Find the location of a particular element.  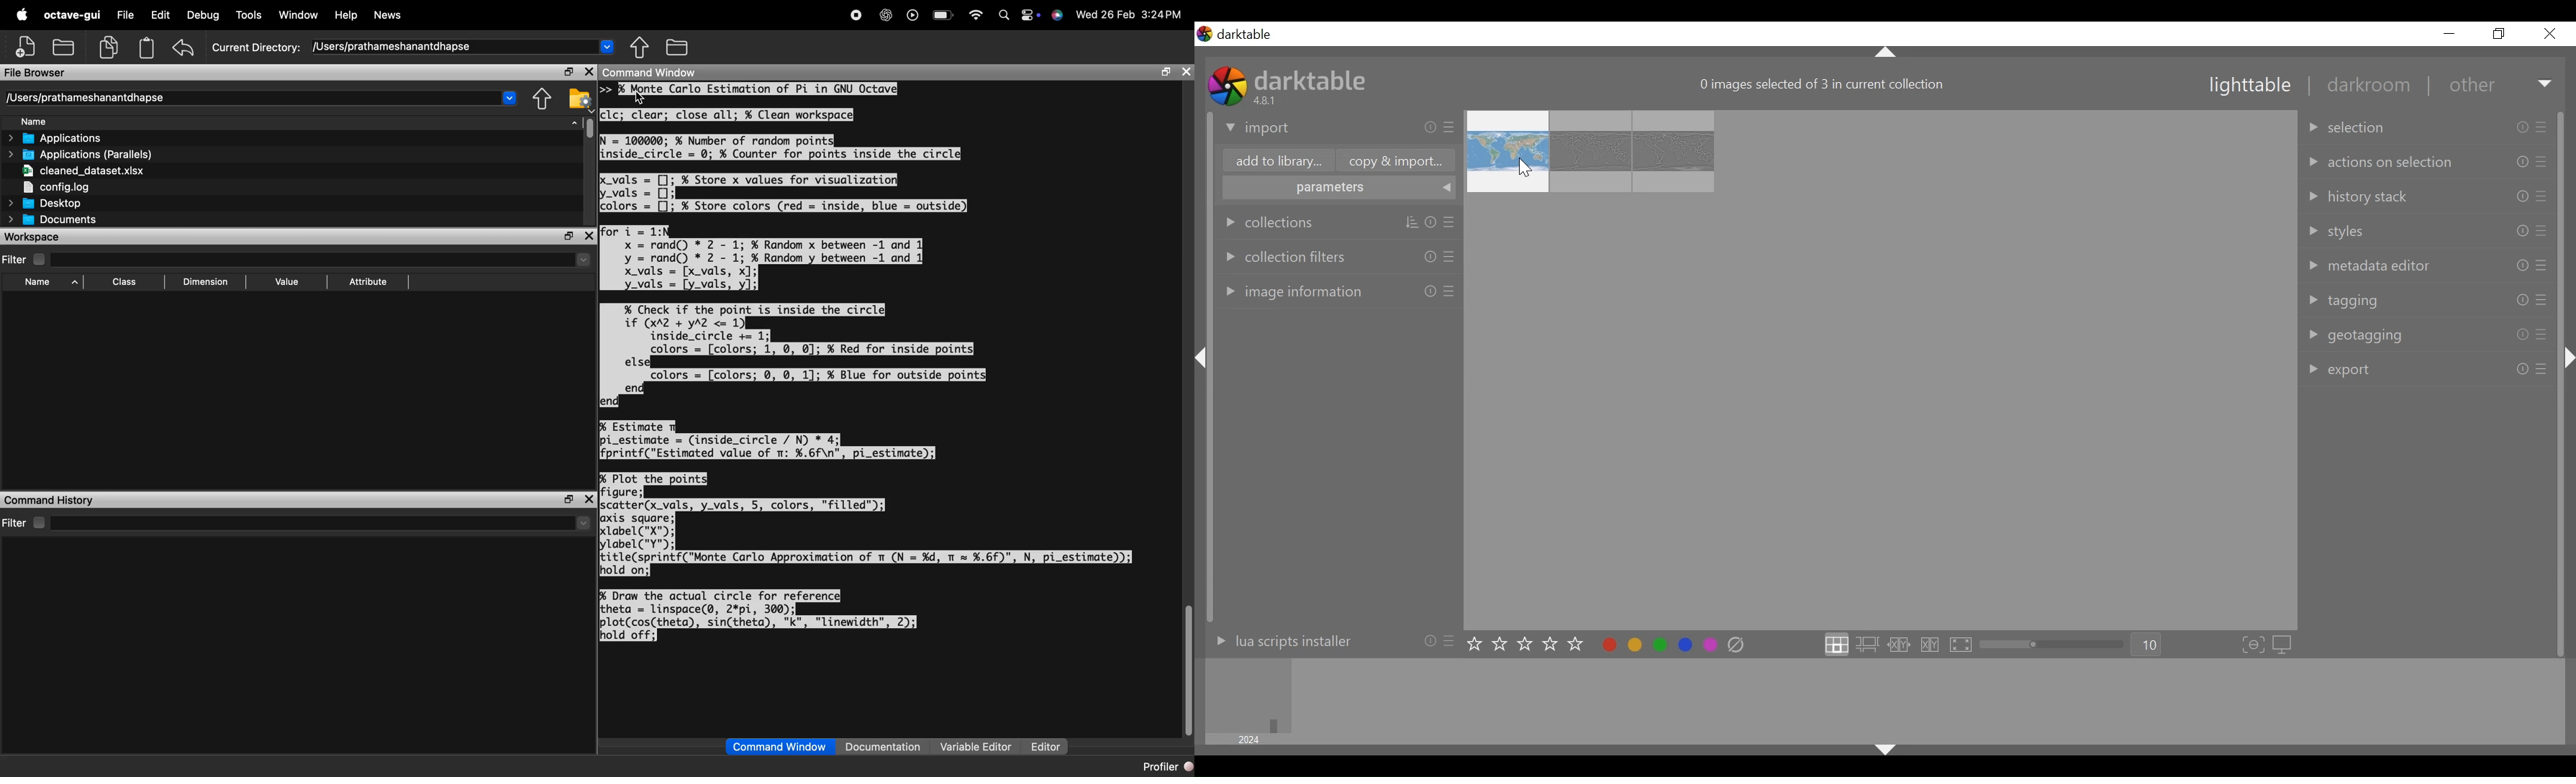

News is located at coordinates (389, 15).